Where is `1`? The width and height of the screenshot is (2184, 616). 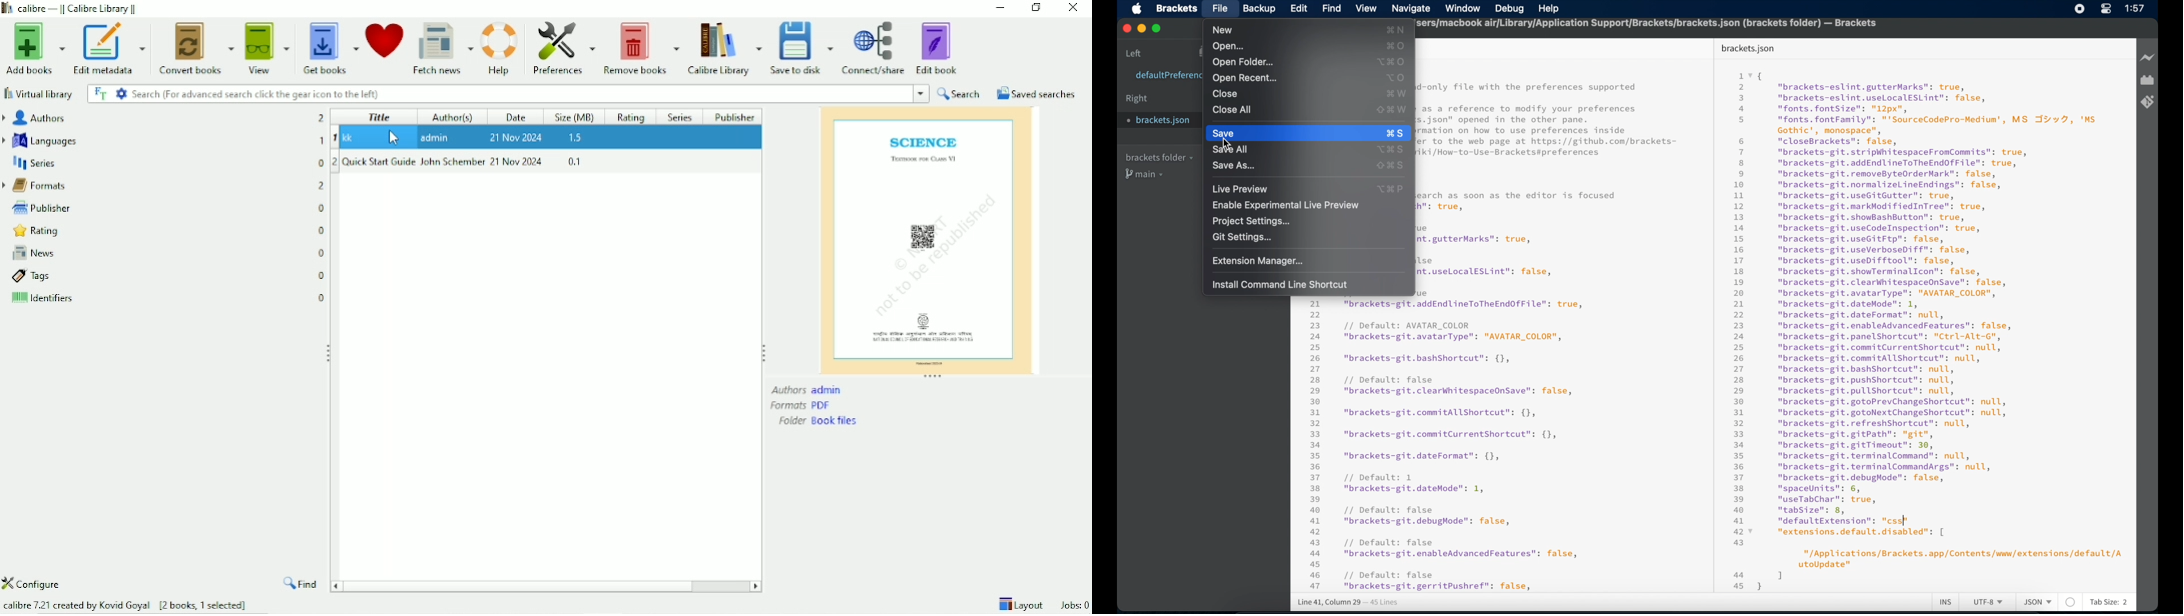
1 is located at coordinates (322, 140).